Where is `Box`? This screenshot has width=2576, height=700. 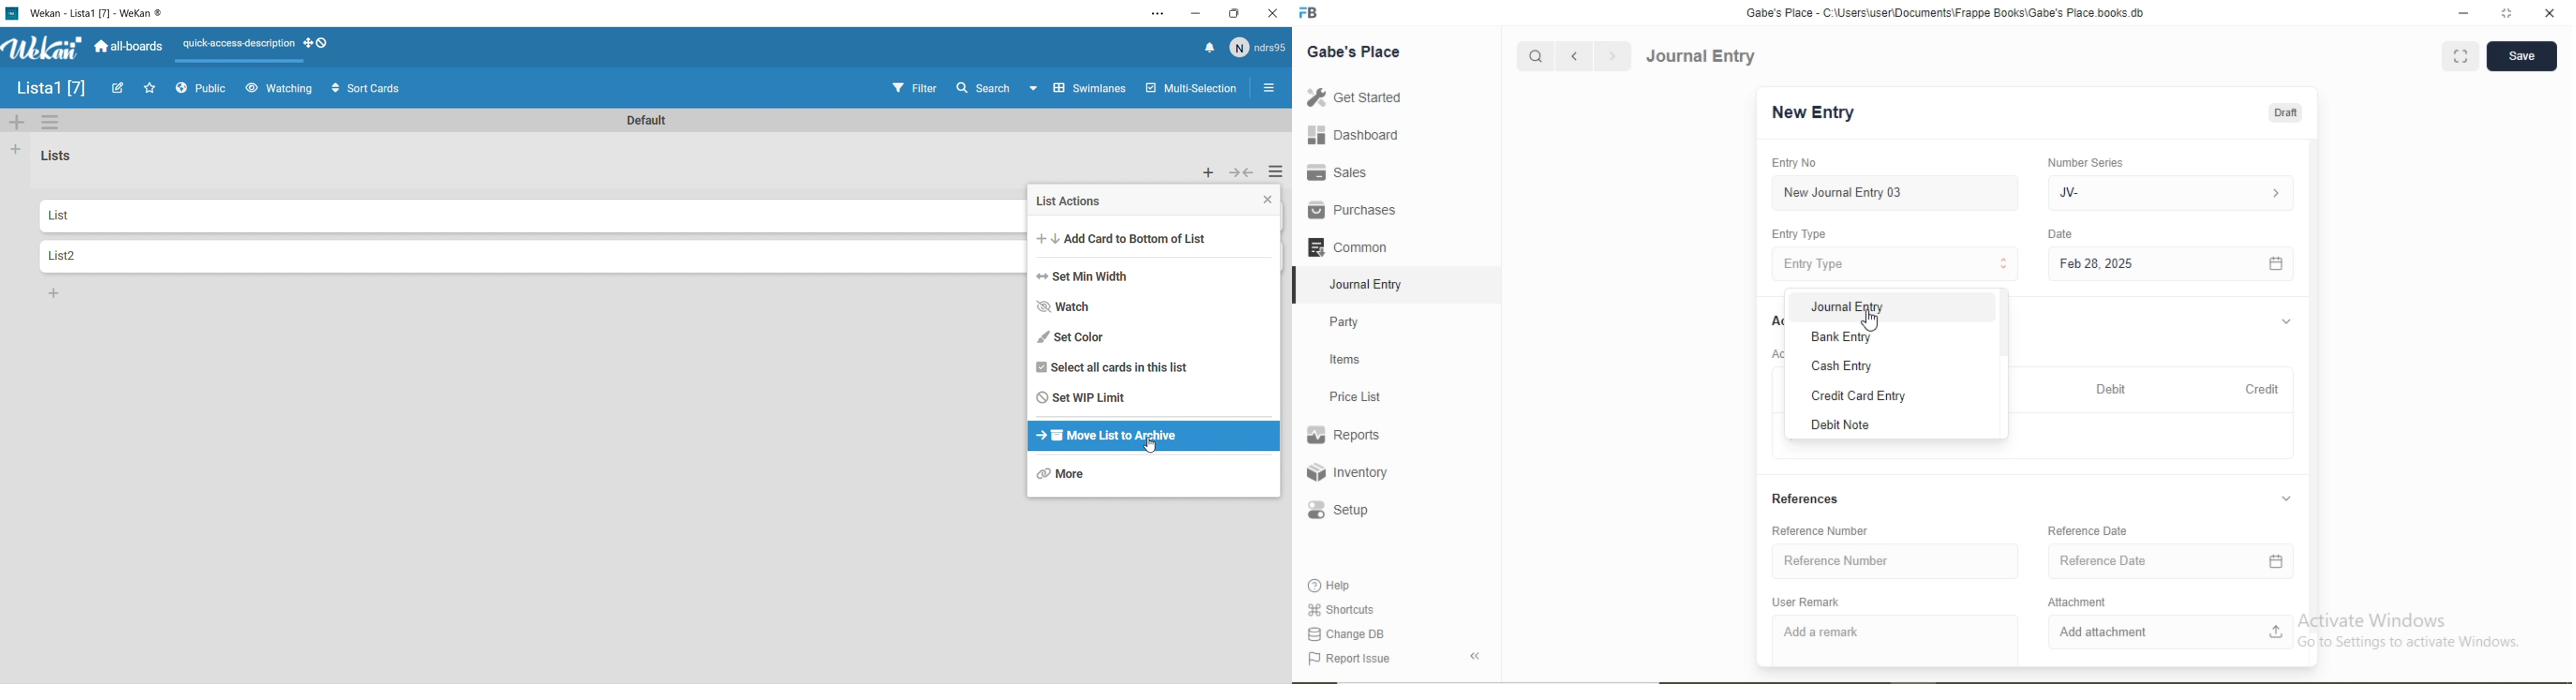
Box is located at coordinates (1234, 13).